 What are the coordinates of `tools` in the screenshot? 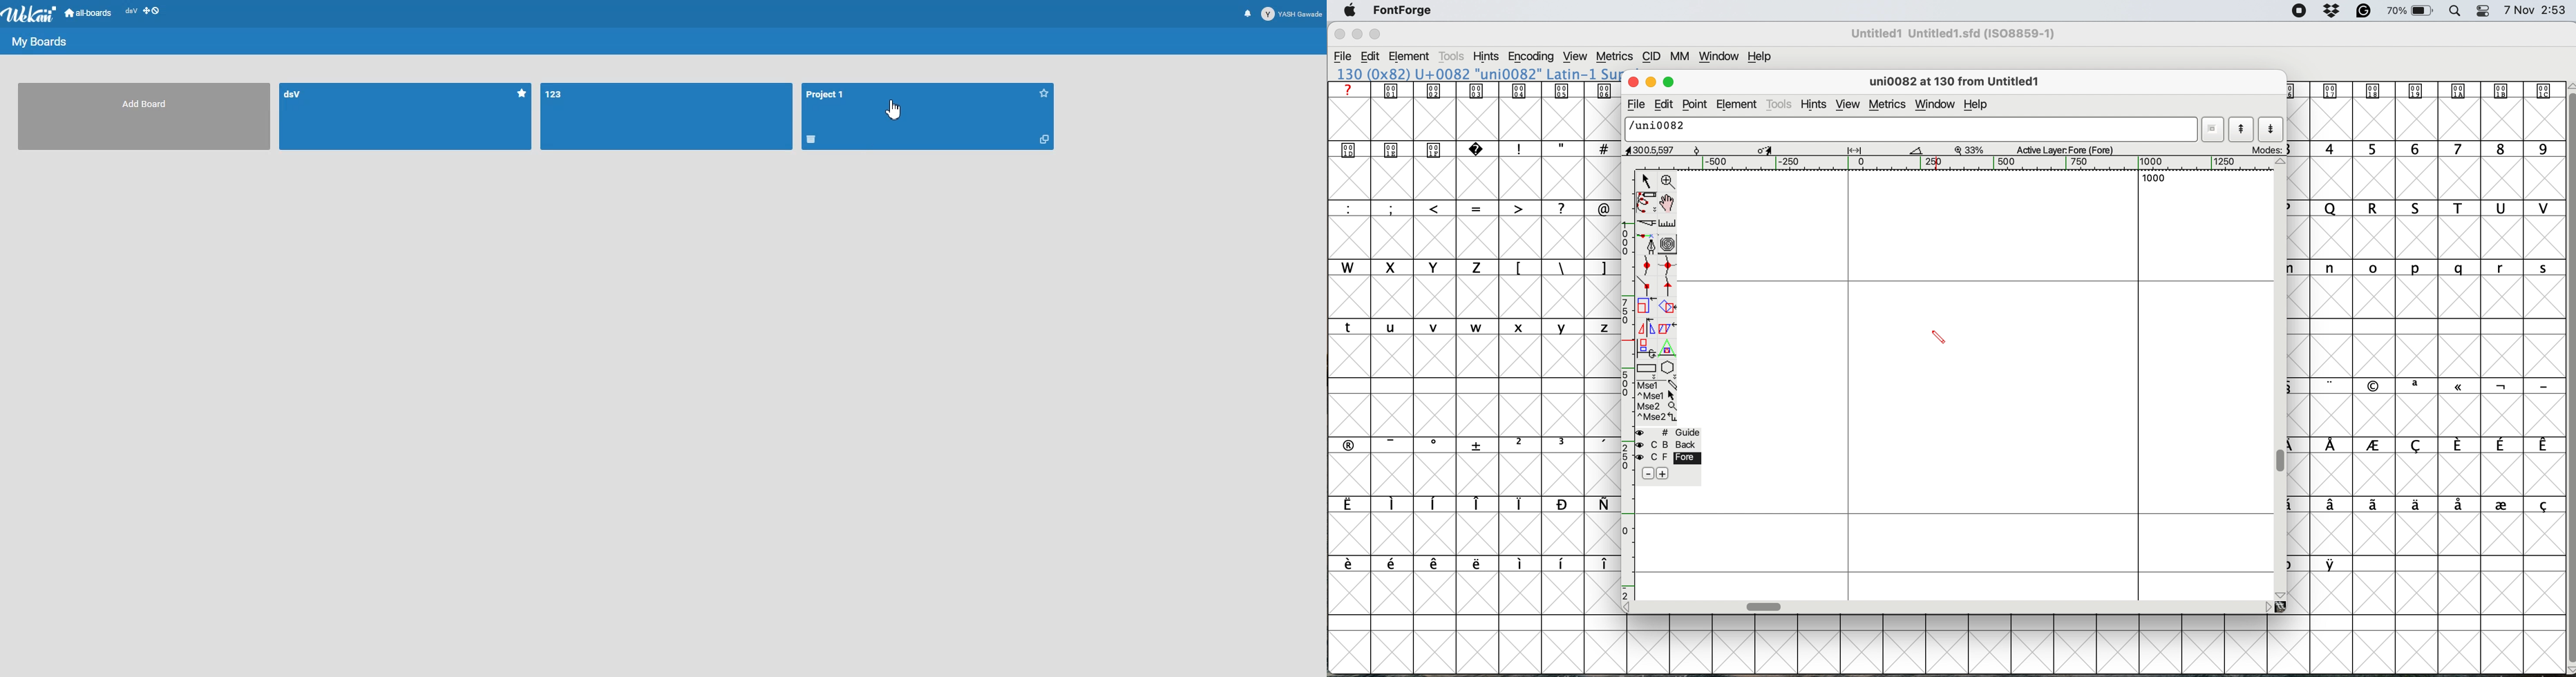 It's located at (1453, 56).